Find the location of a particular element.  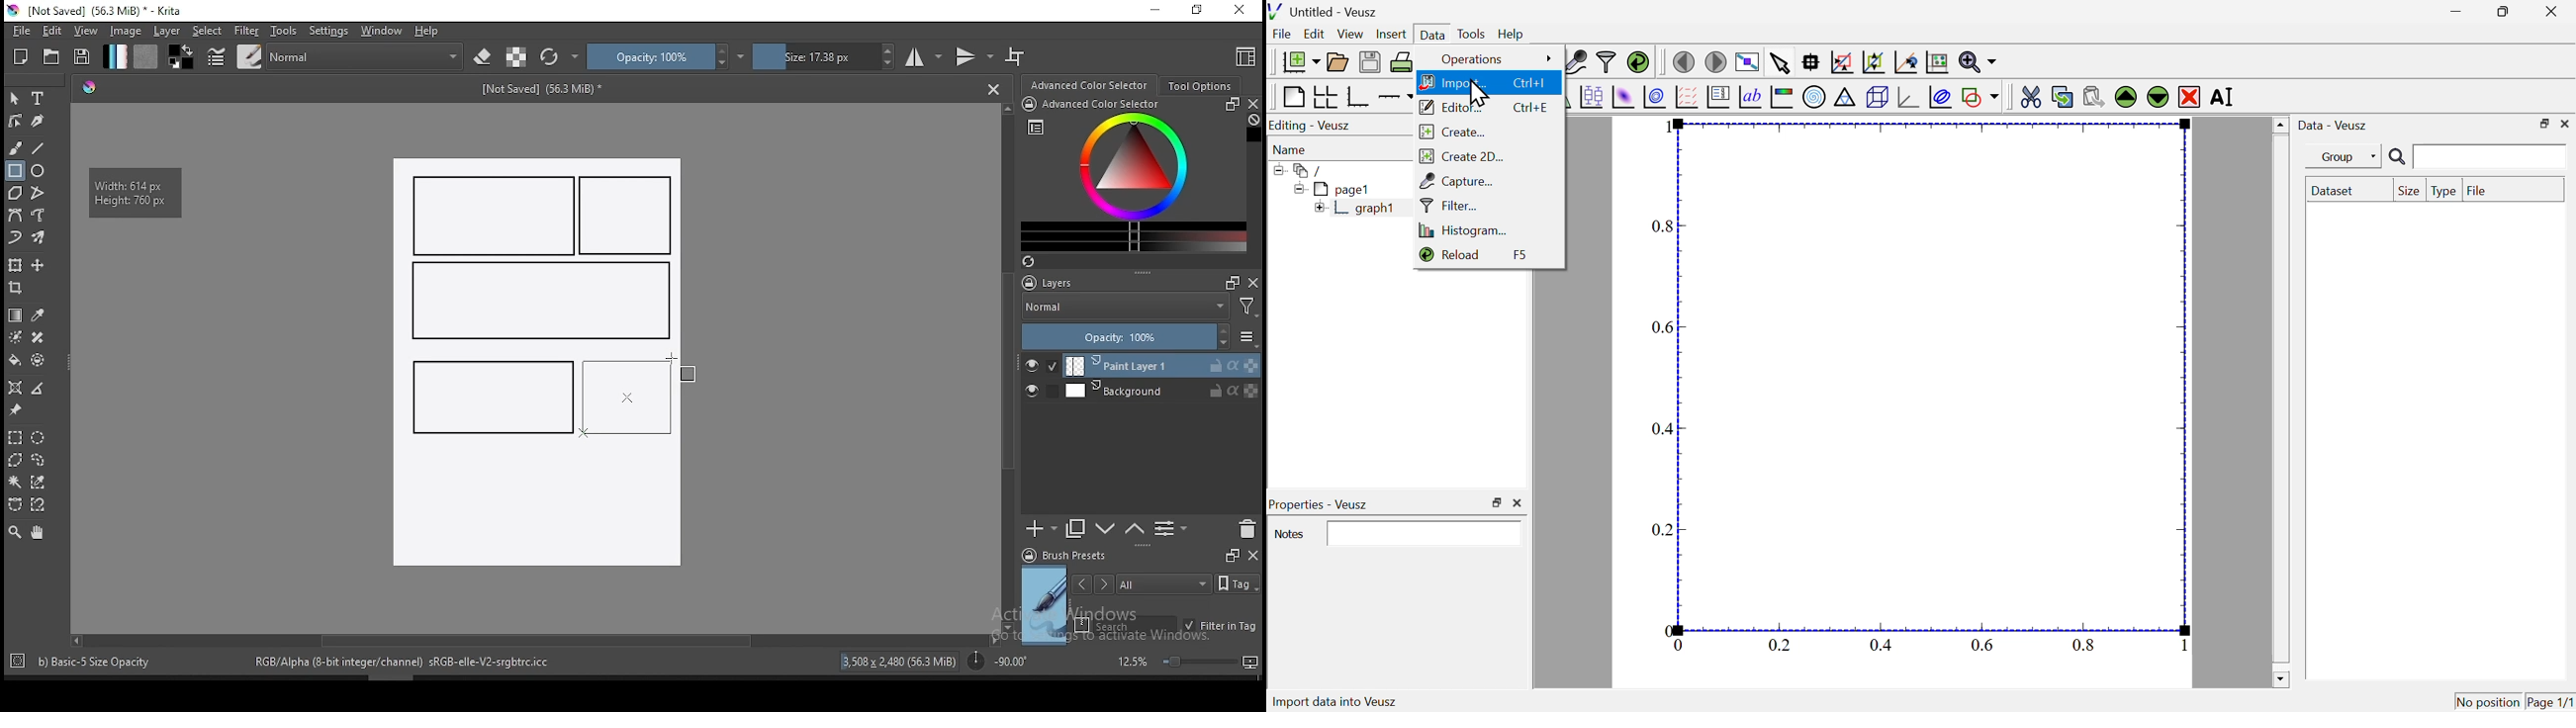

close is located at coordinates (2554, 10).